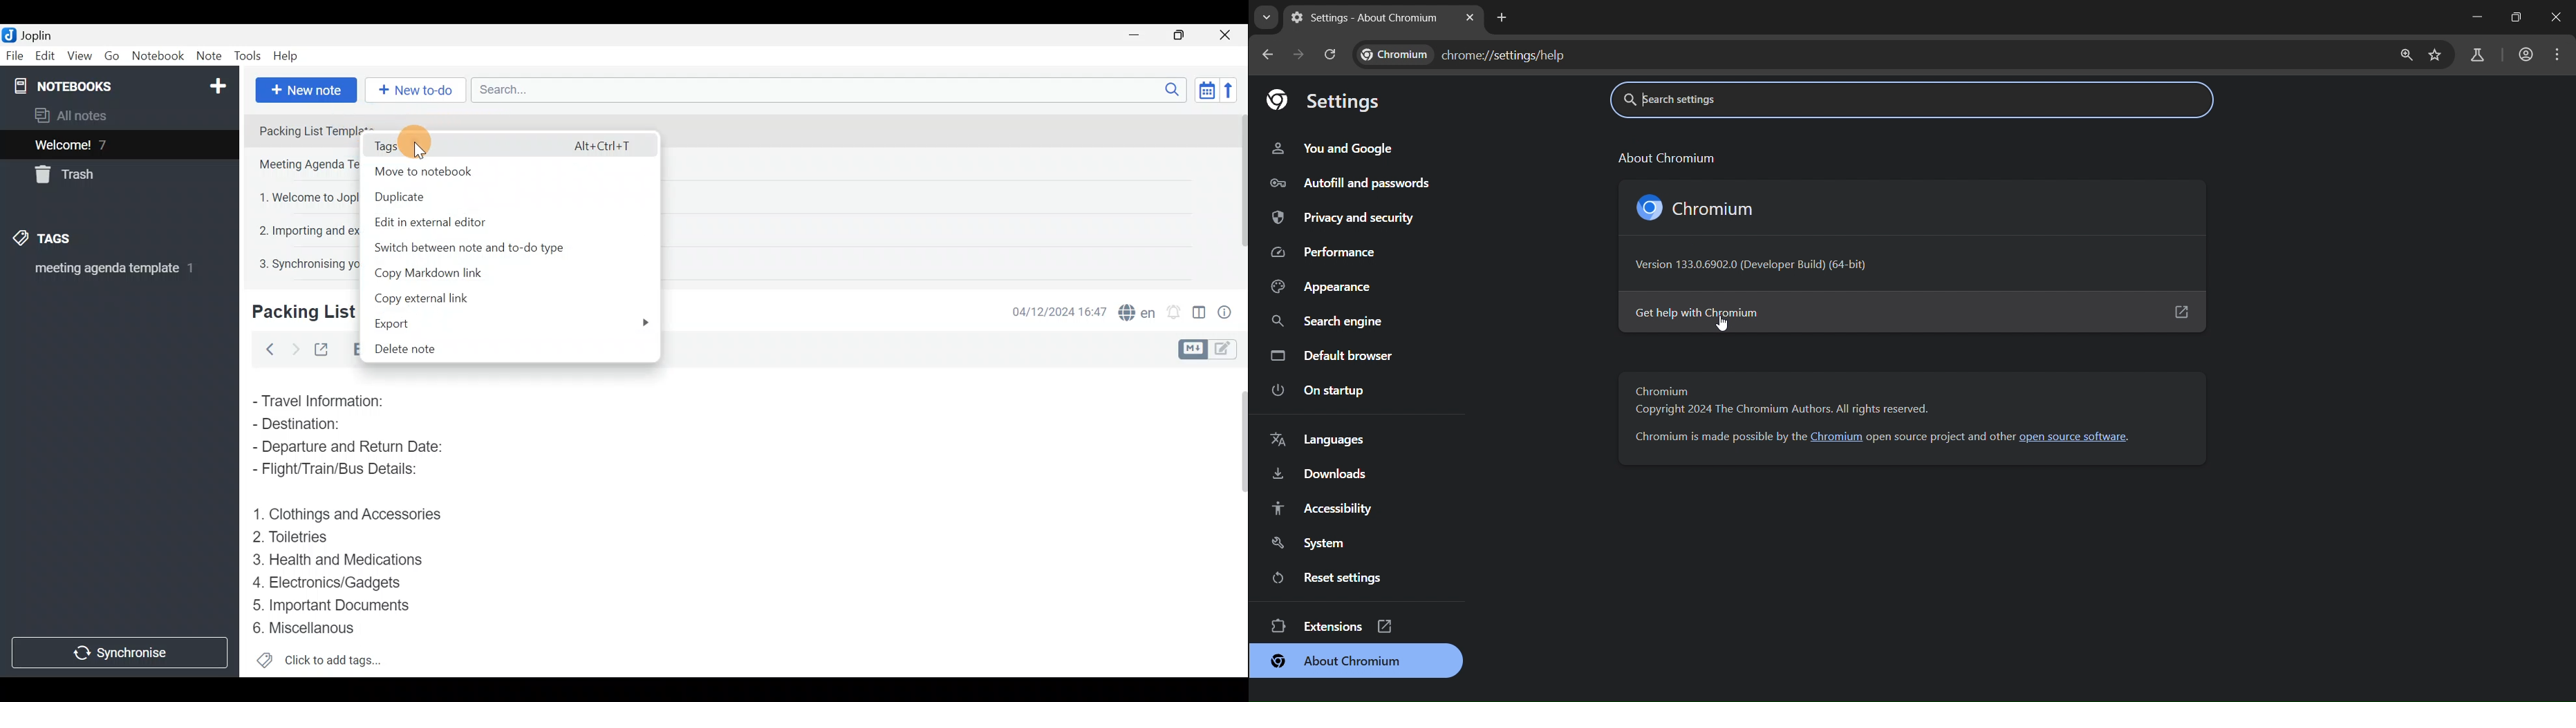 The image size is (2576, 728). What do you see at coordinates (418, 153) in the screenshot?
I see `cursor` at bounding box center [418, 153].